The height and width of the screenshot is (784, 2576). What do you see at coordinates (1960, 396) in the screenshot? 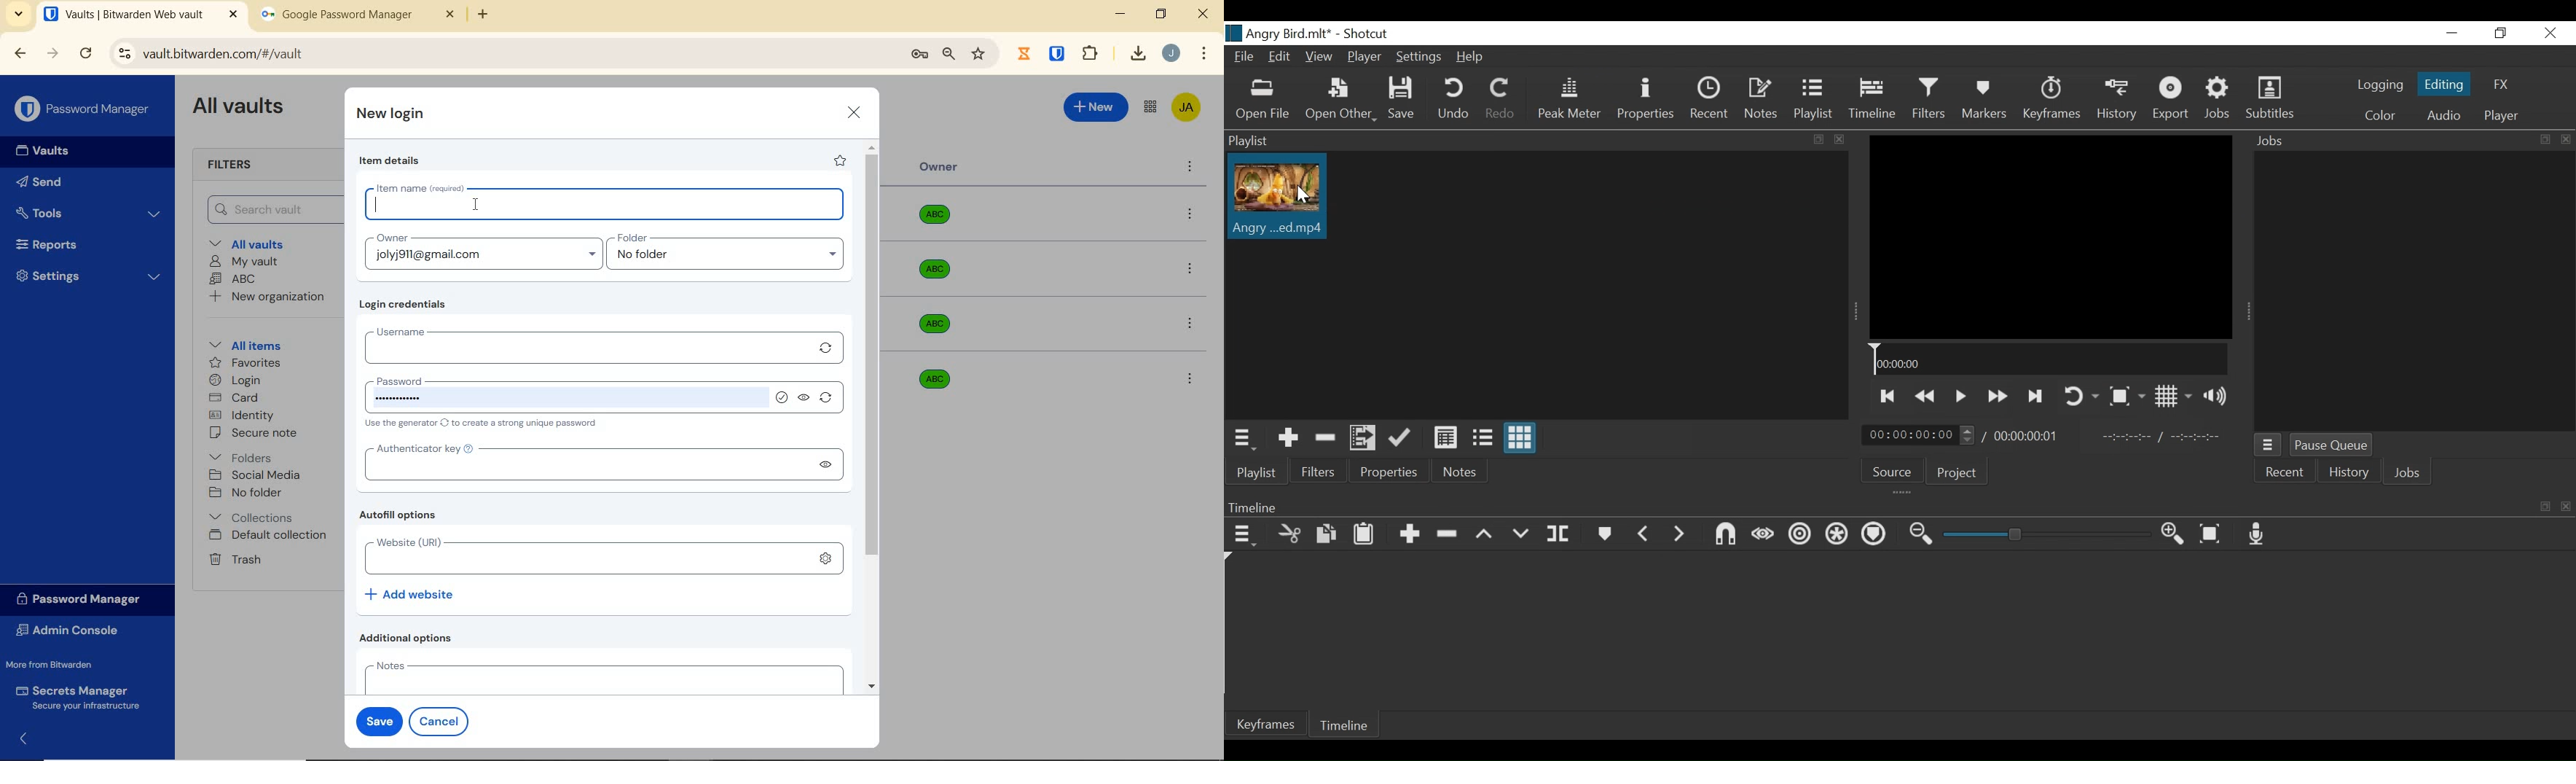
I see `Toggle play or pause (space)` at bounding box center [1960, 396].